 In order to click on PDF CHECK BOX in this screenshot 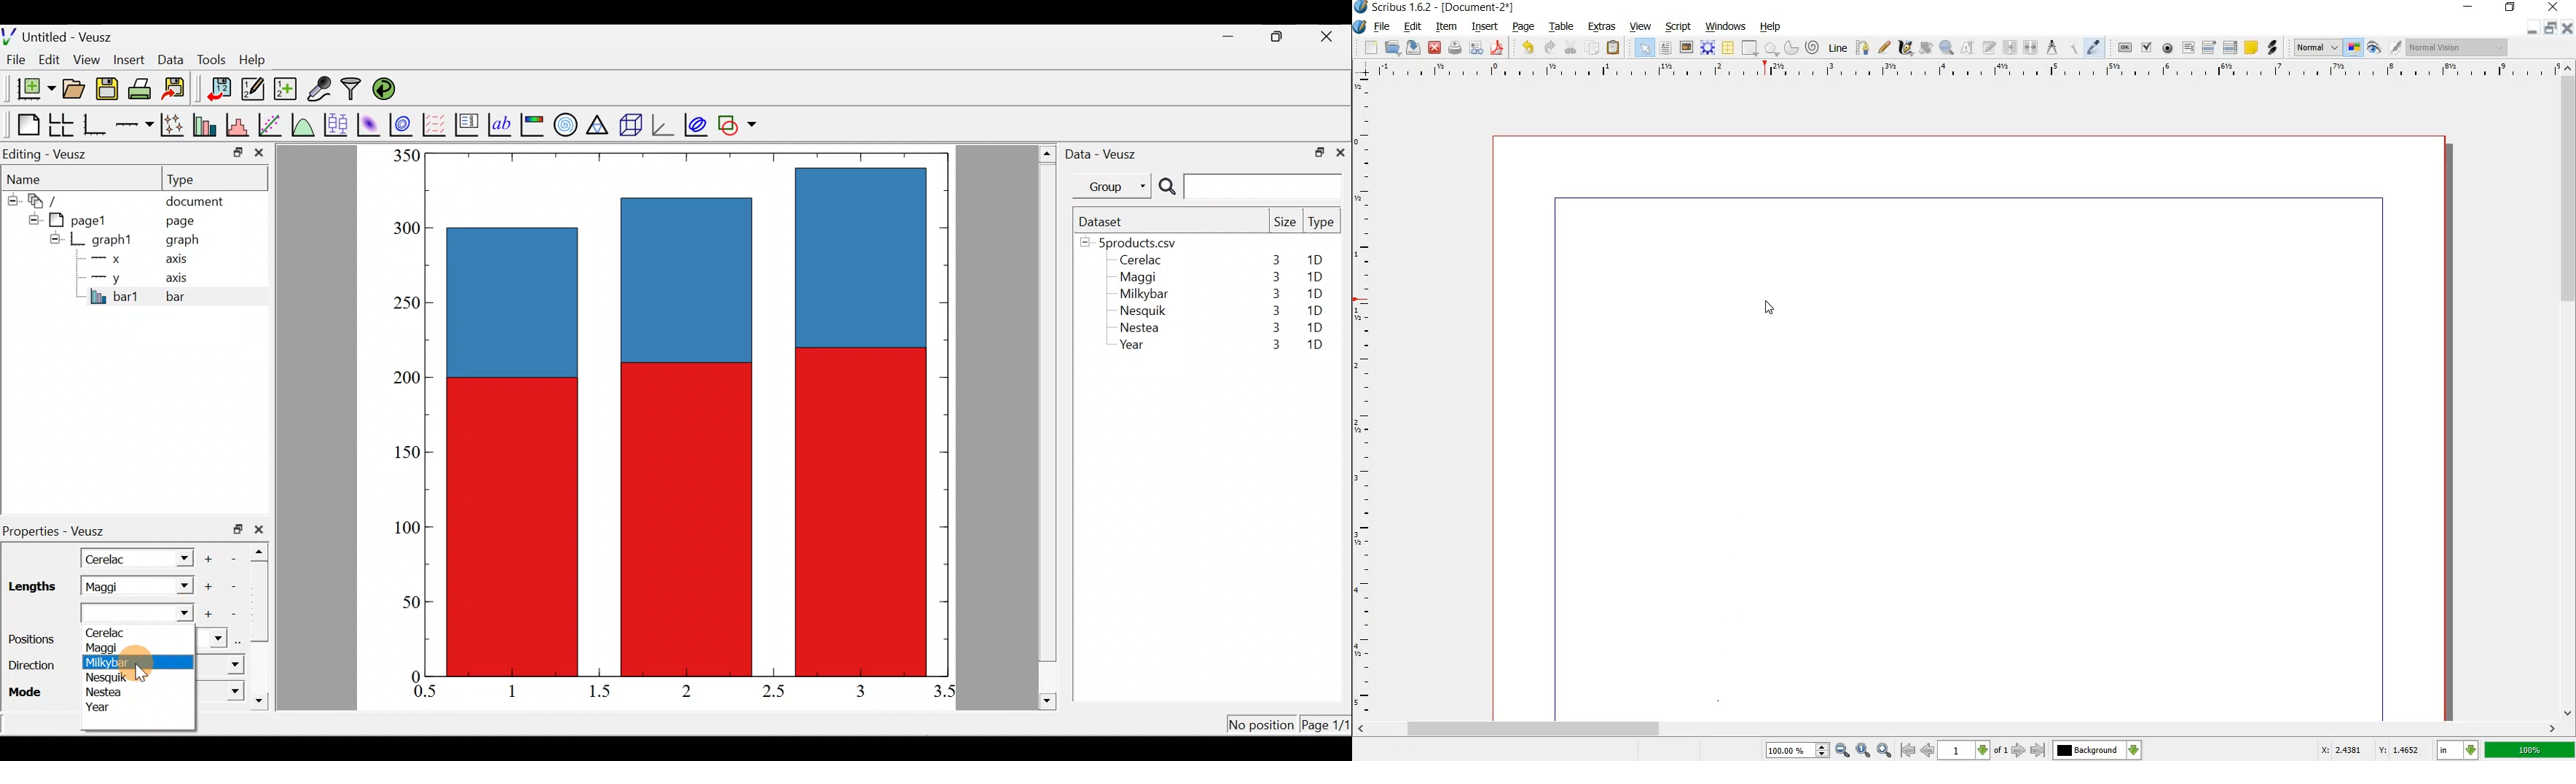, I will do `click(2147, 47)`.